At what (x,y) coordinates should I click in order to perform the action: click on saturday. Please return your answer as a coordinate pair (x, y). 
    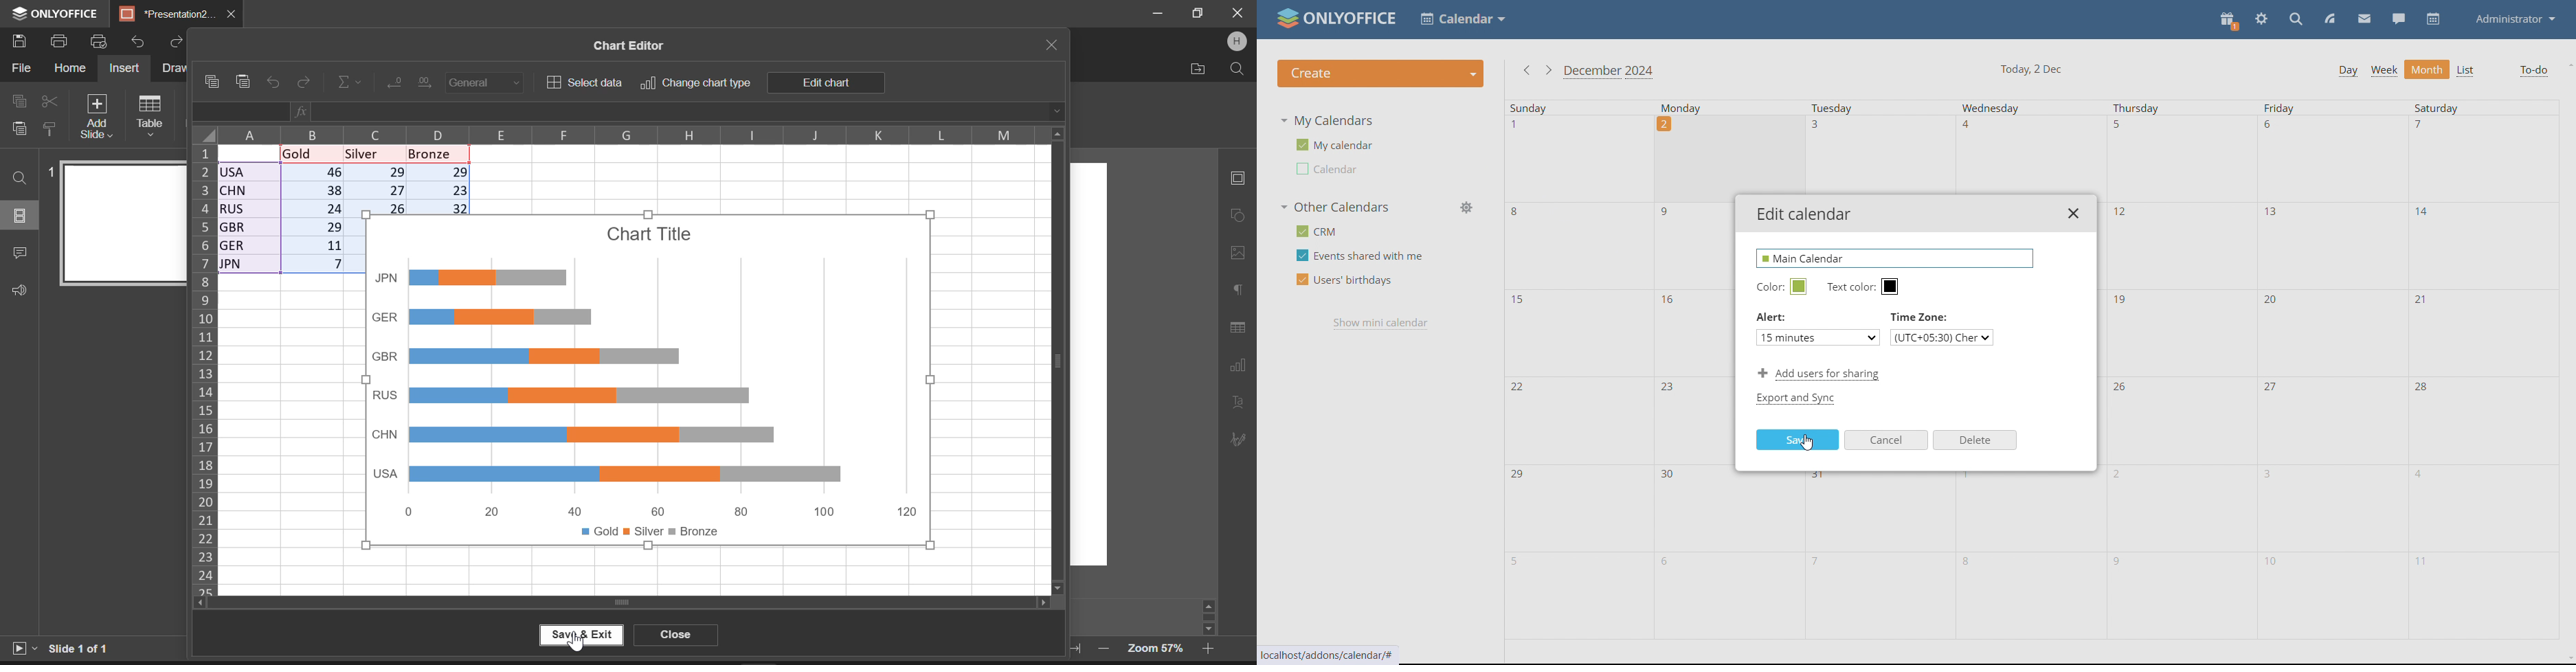
    Looking at the image, I should click on (2485, 105).